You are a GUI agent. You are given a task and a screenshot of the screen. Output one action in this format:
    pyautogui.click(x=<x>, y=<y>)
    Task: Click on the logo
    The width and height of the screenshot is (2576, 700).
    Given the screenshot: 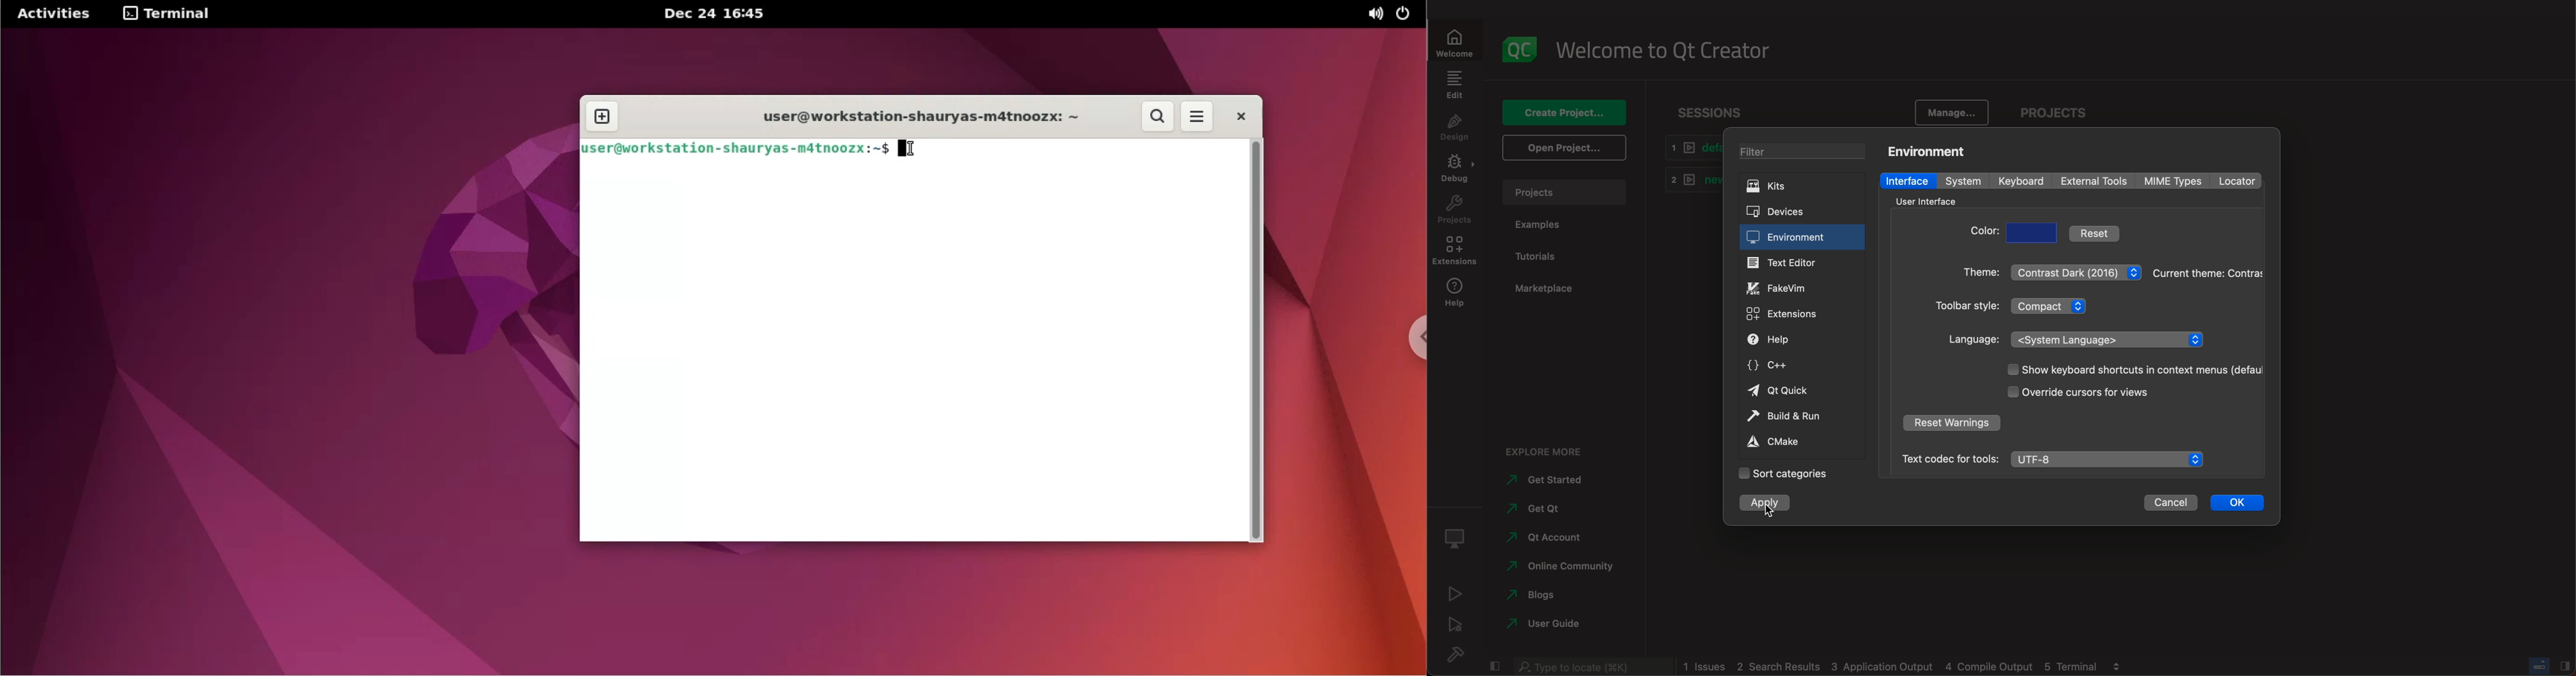 What is the action you would take?
    pyautogui.click(x=1520, y=44)
    